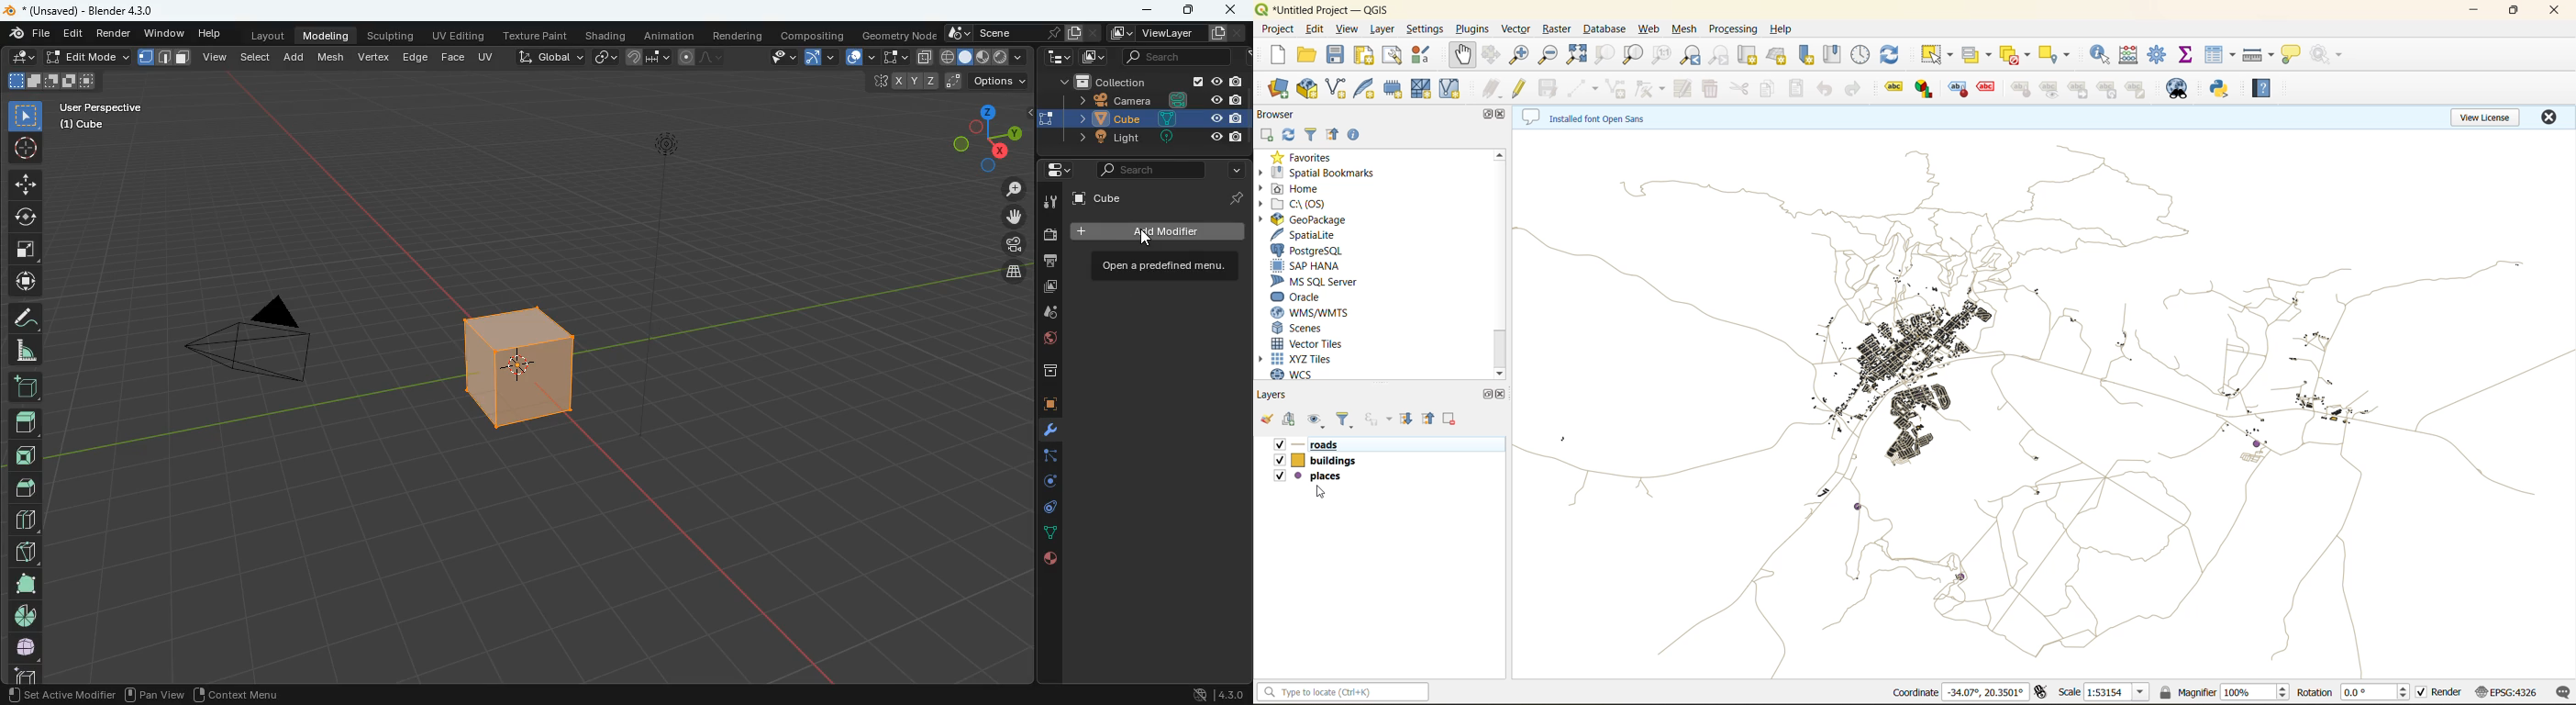 This screenshot has width=2576, height=728. I want to click on metadata, so click(1597, 116).